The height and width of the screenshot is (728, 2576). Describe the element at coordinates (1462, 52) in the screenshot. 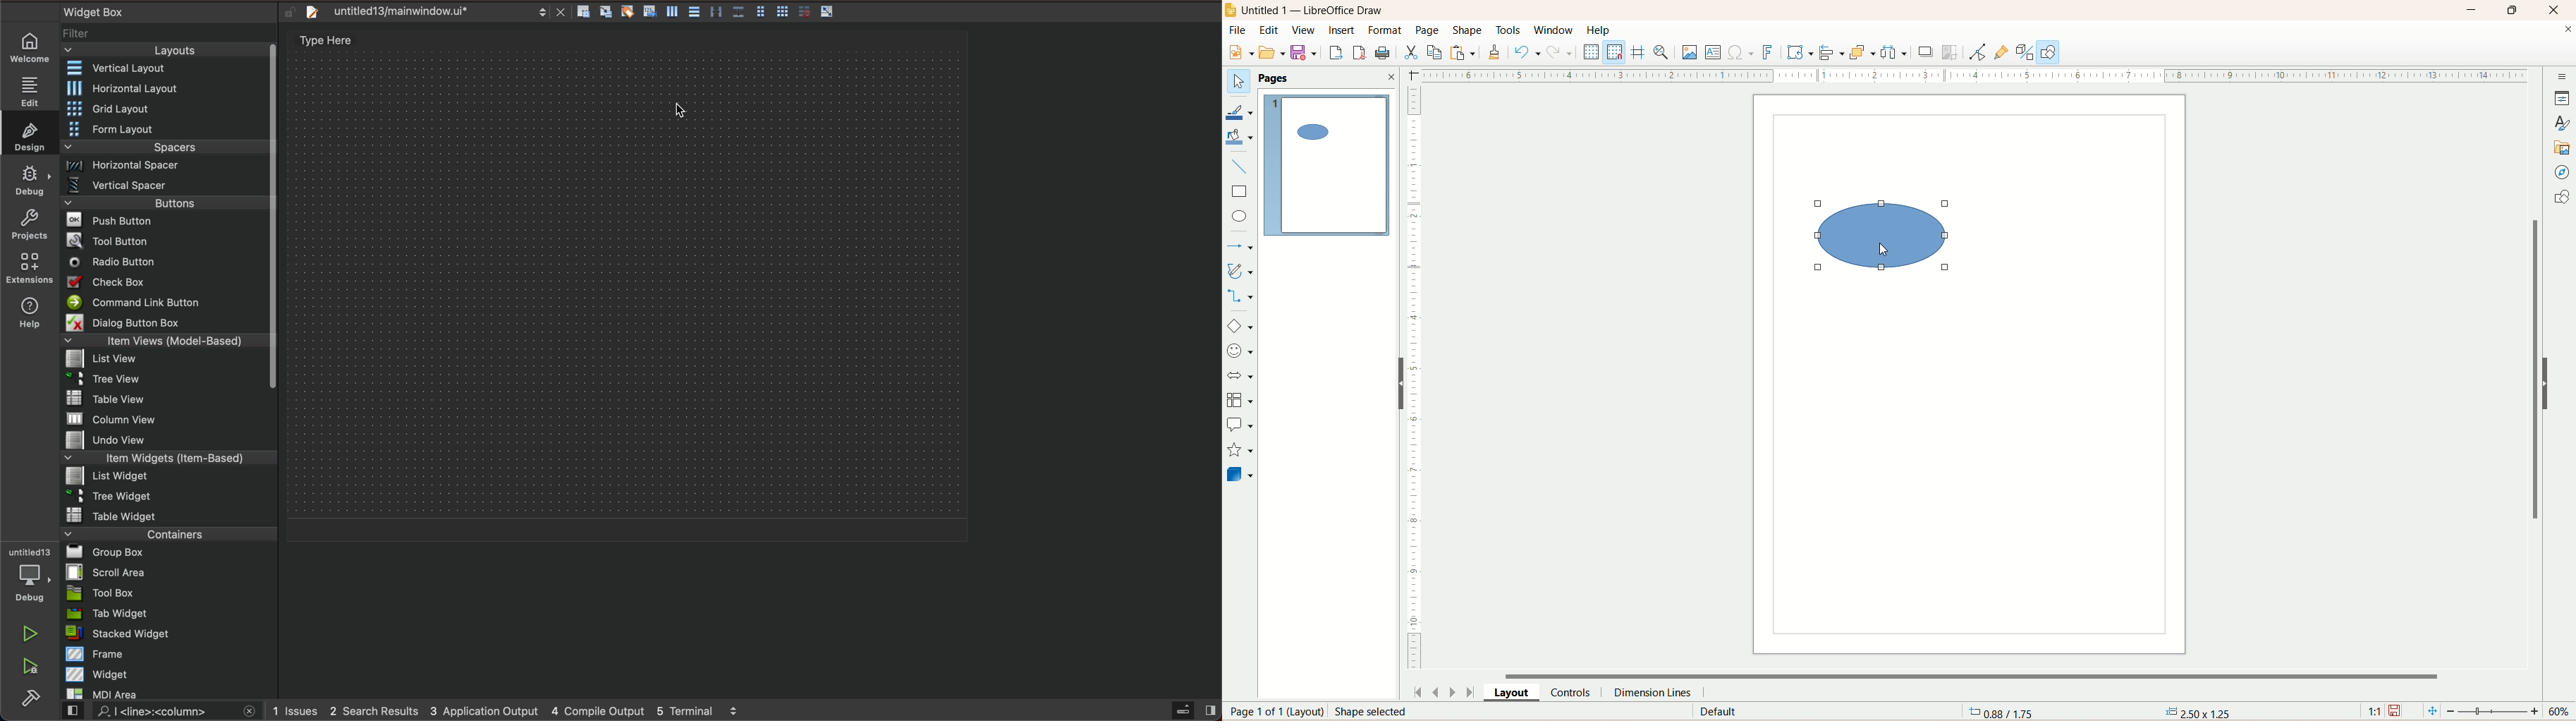

I see `paste` at that location.